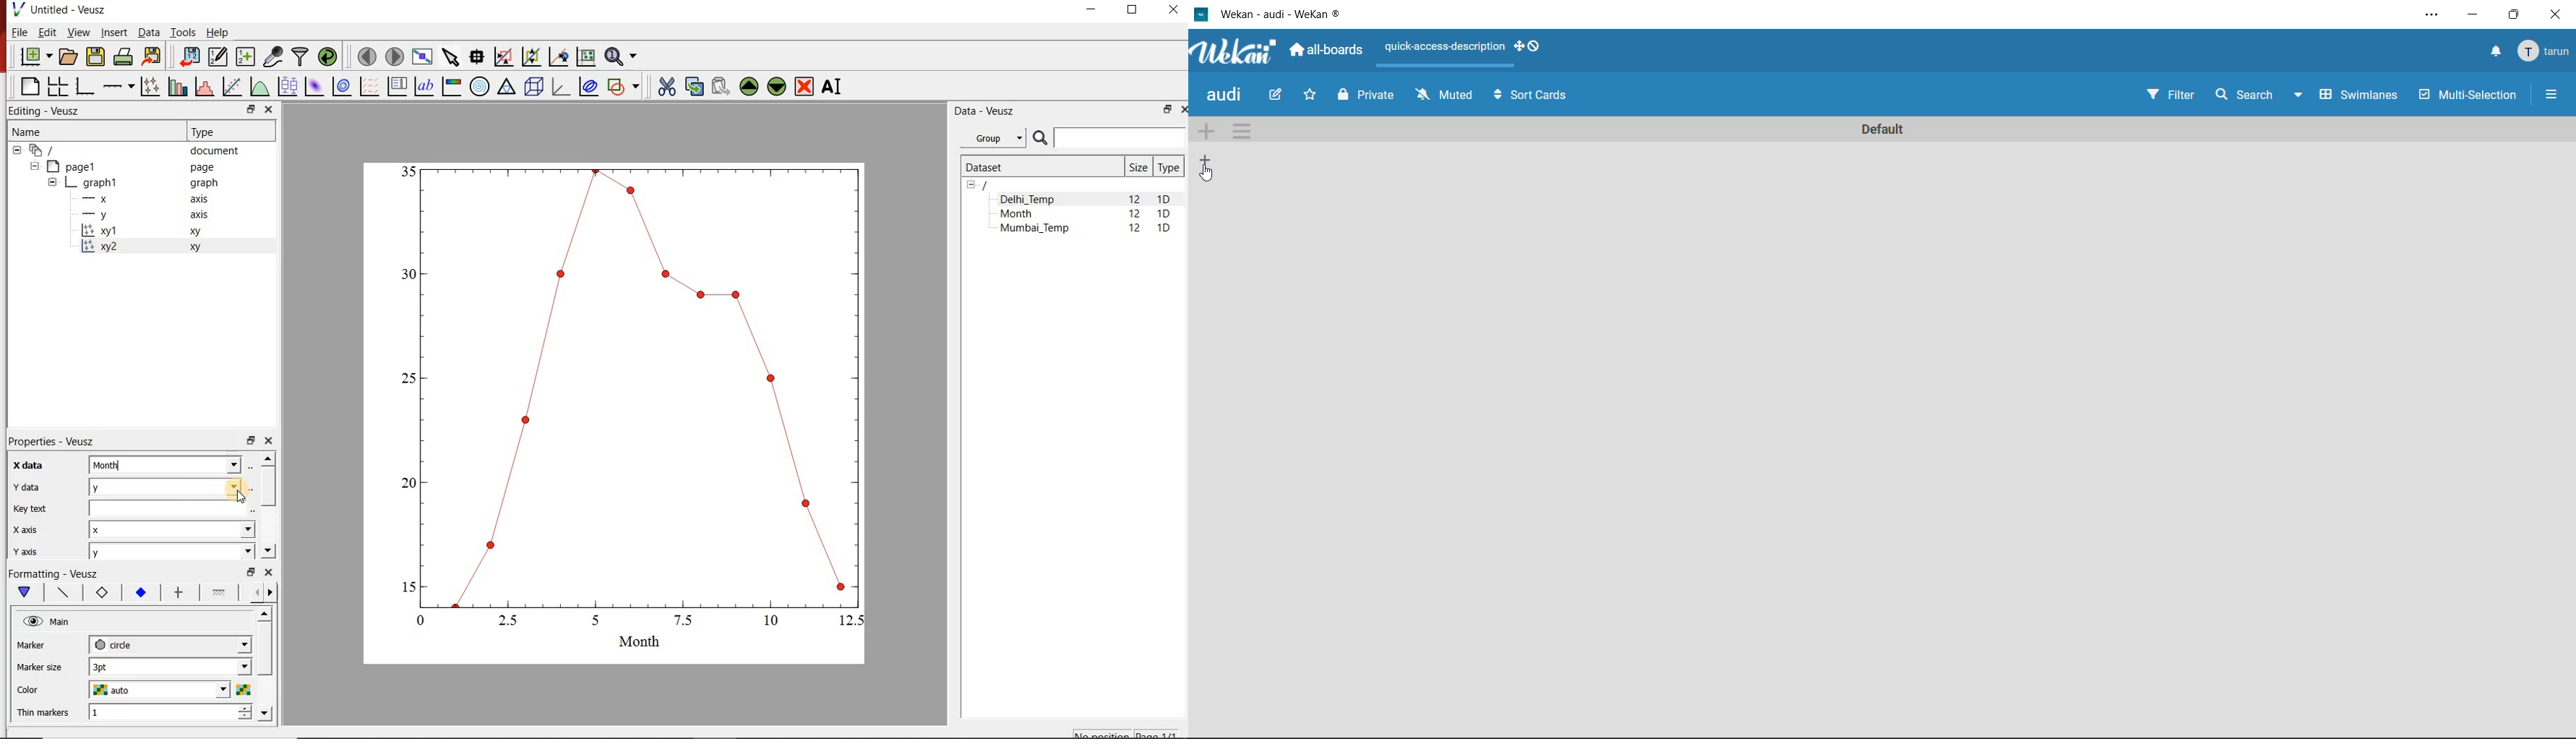 The width and height of the screenshot is (2576, 756). I want to click on add a shape to the plot, so click(623, 88).